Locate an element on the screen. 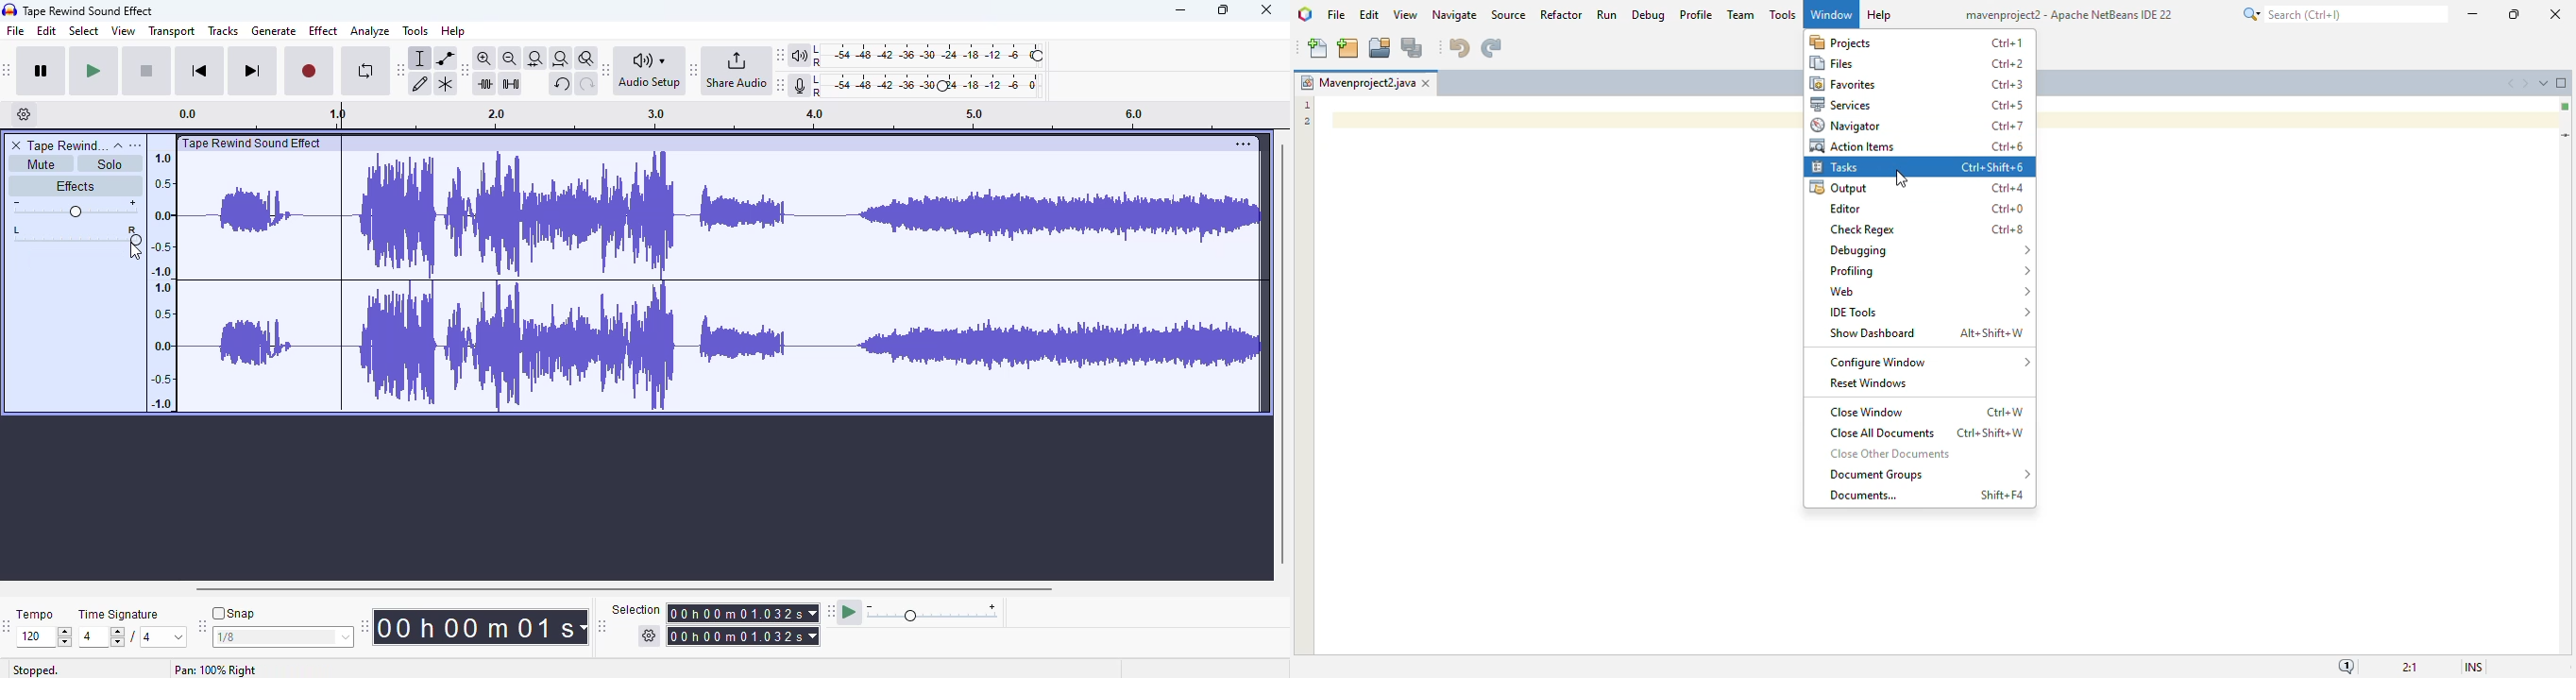  solo is located at coordinates (109, 164).